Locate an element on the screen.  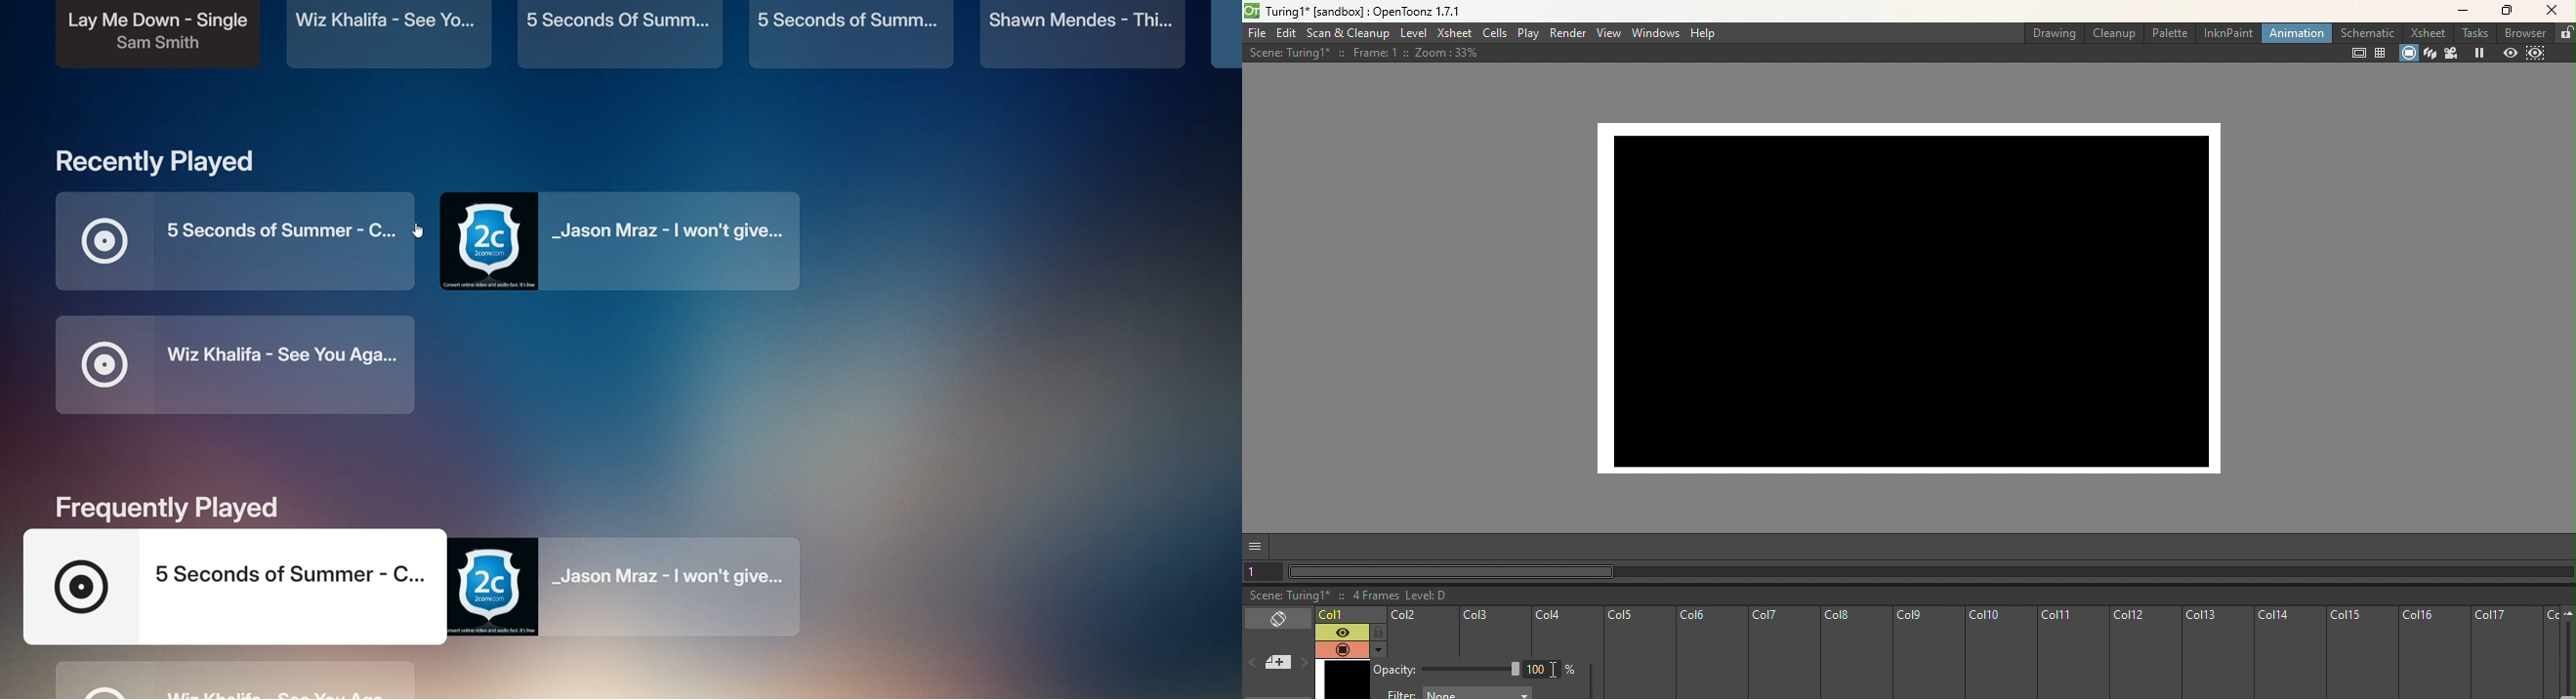
opentoonz logo is located at coordinates (1254, 10).